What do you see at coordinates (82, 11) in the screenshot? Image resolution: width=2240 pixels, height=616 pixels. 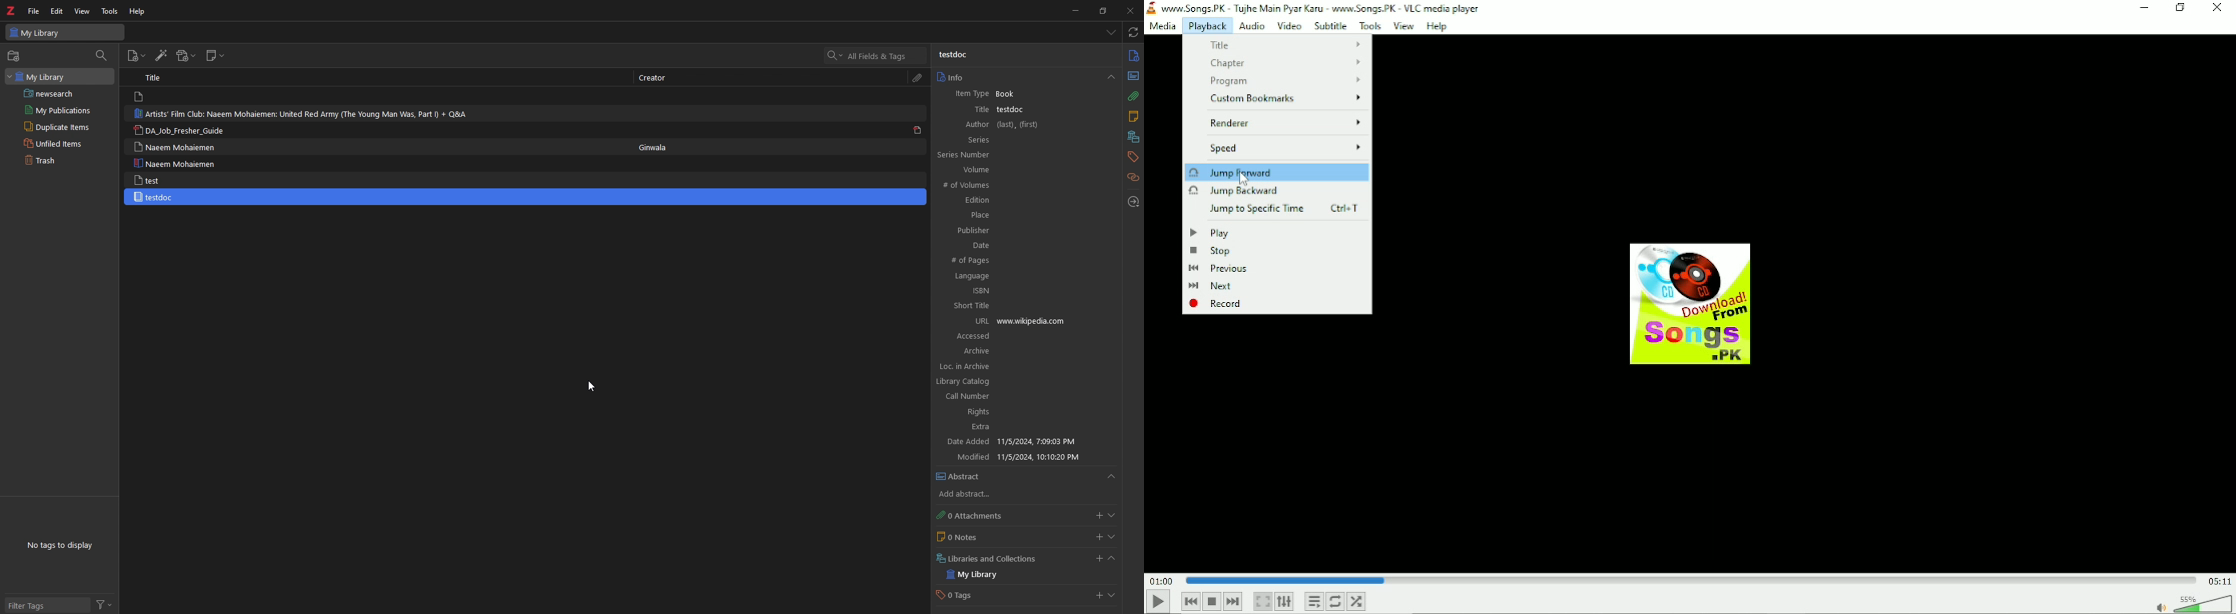 I see `view` at bounding box center [82, 11].